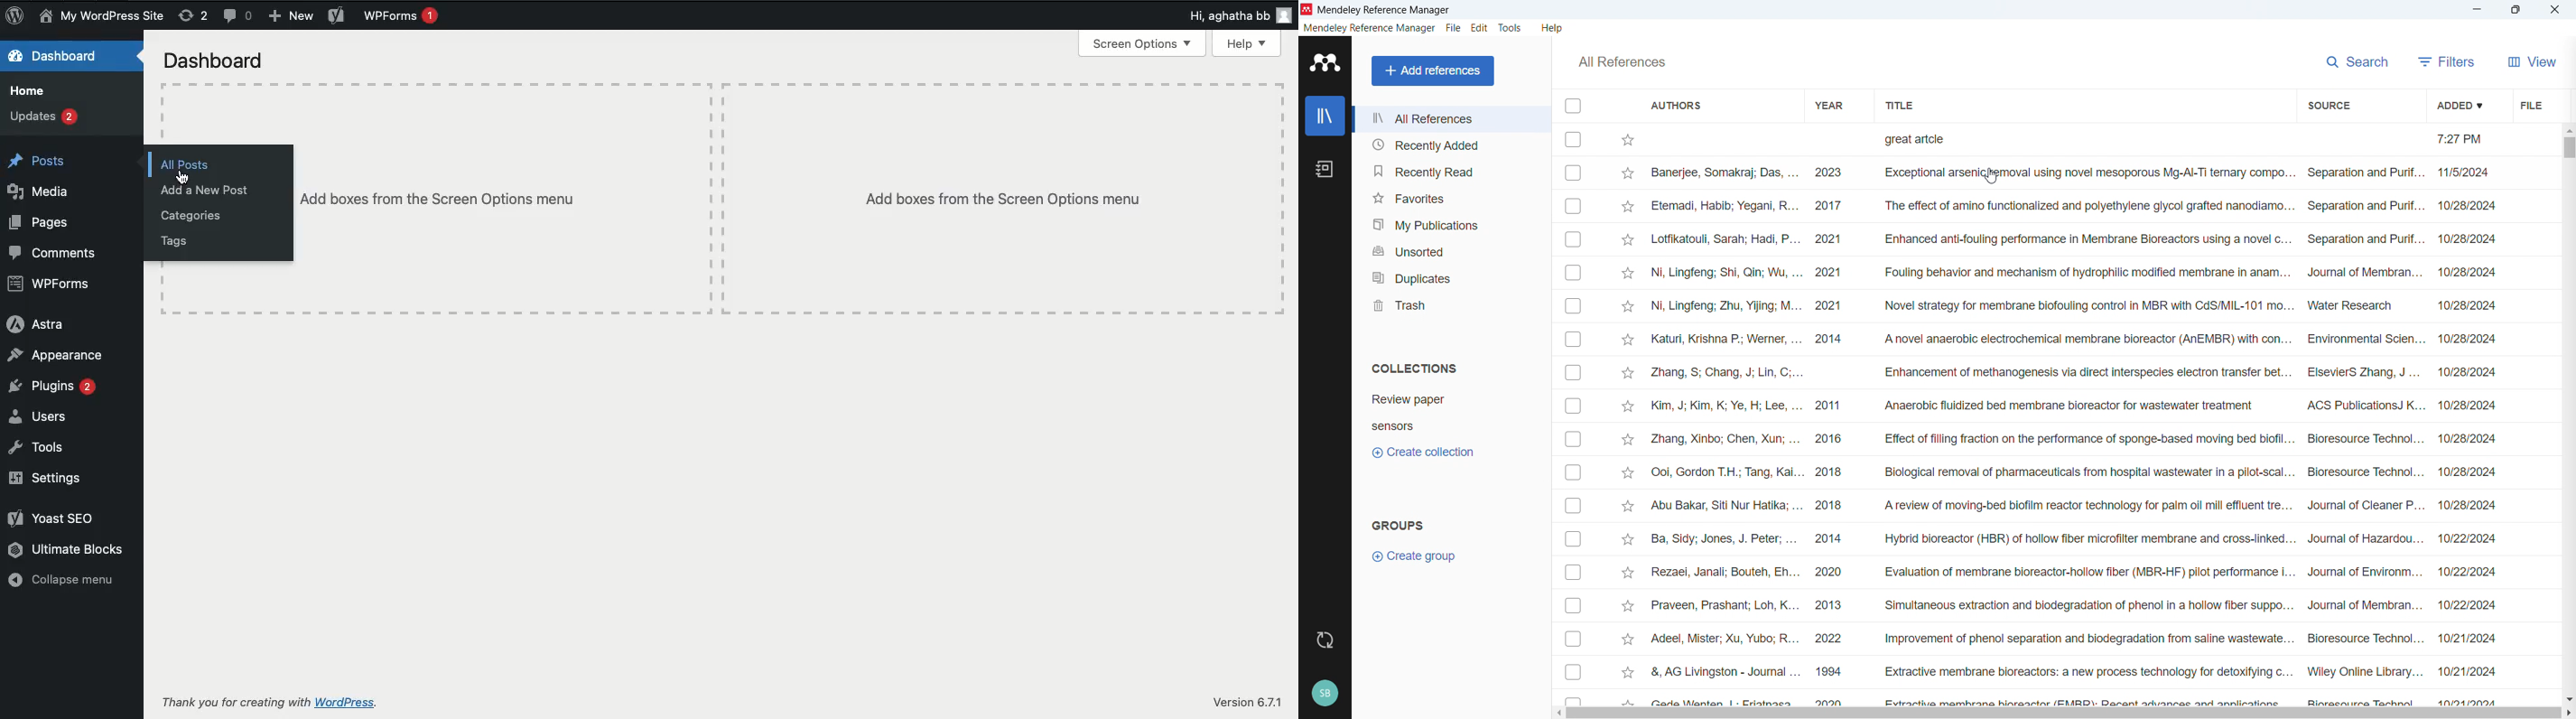  What do you see at coordinates (1326, 63) in the screenshot?
I see `logo` at bounding box center [1326, 63].